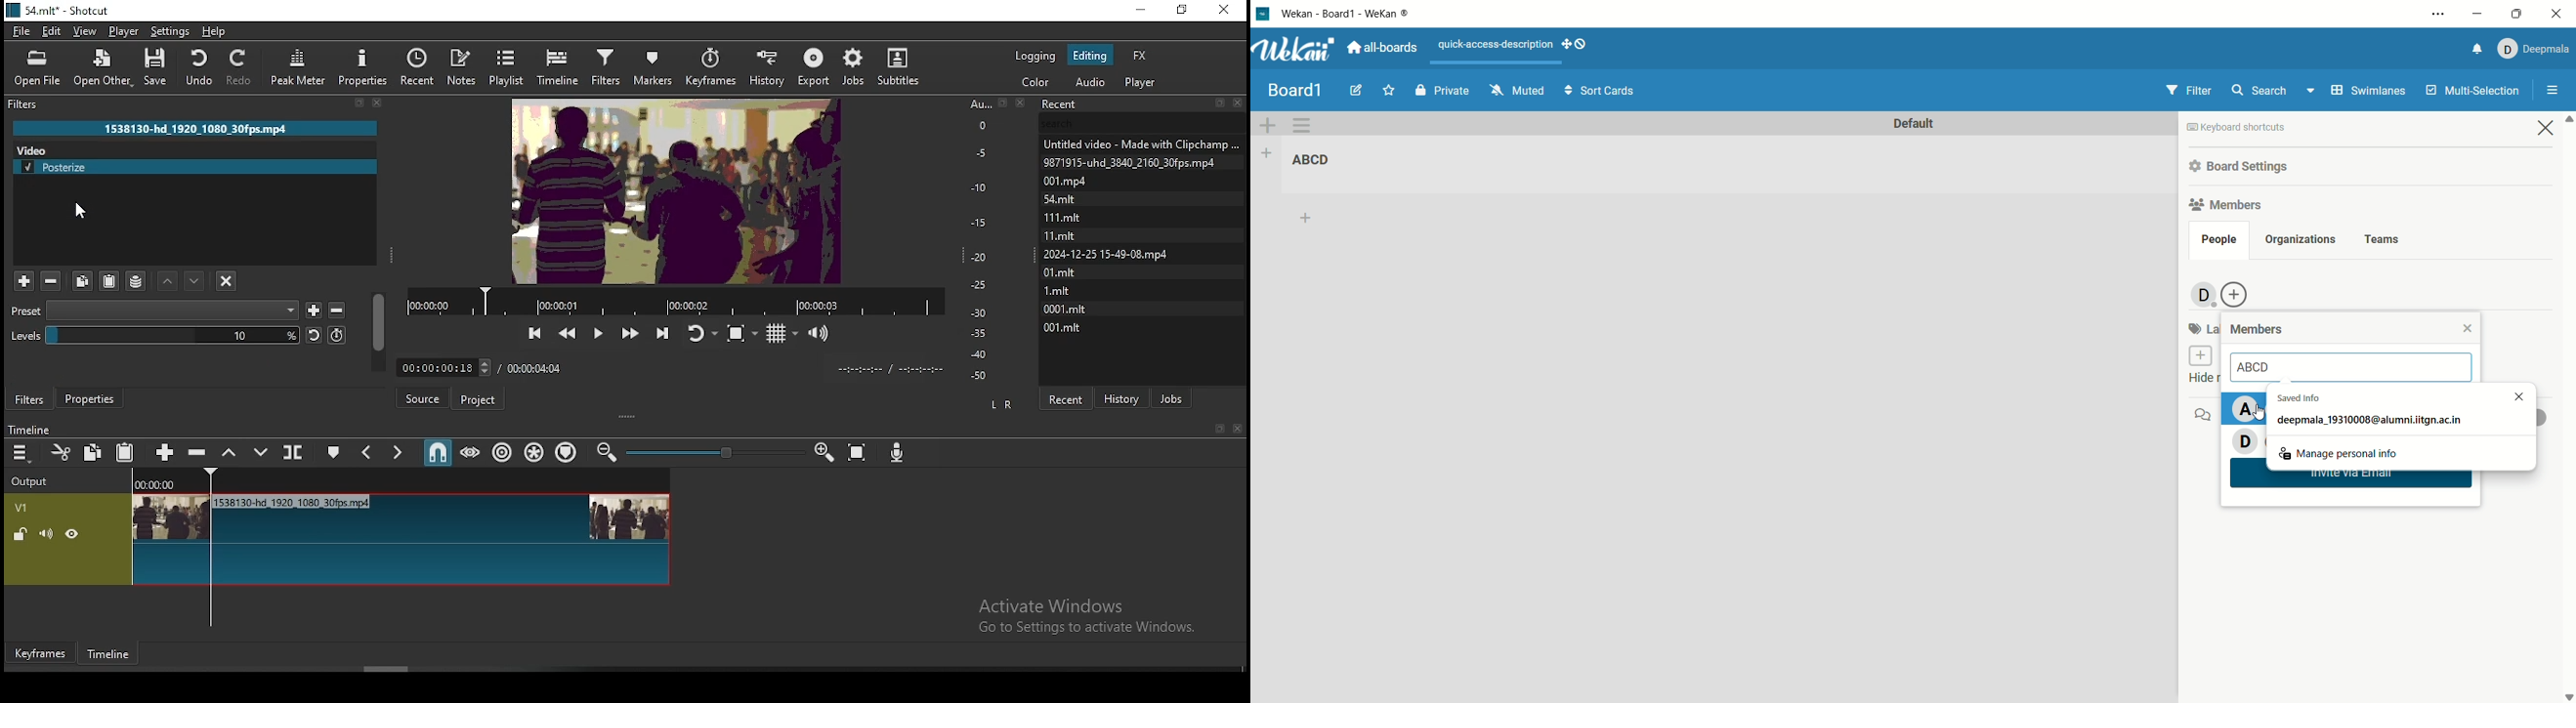 This screenshot has height=728, width=2576. What do you see at coordinates (33, 148) in the screenshot?
I see `video` at bounding box center [33, 148].